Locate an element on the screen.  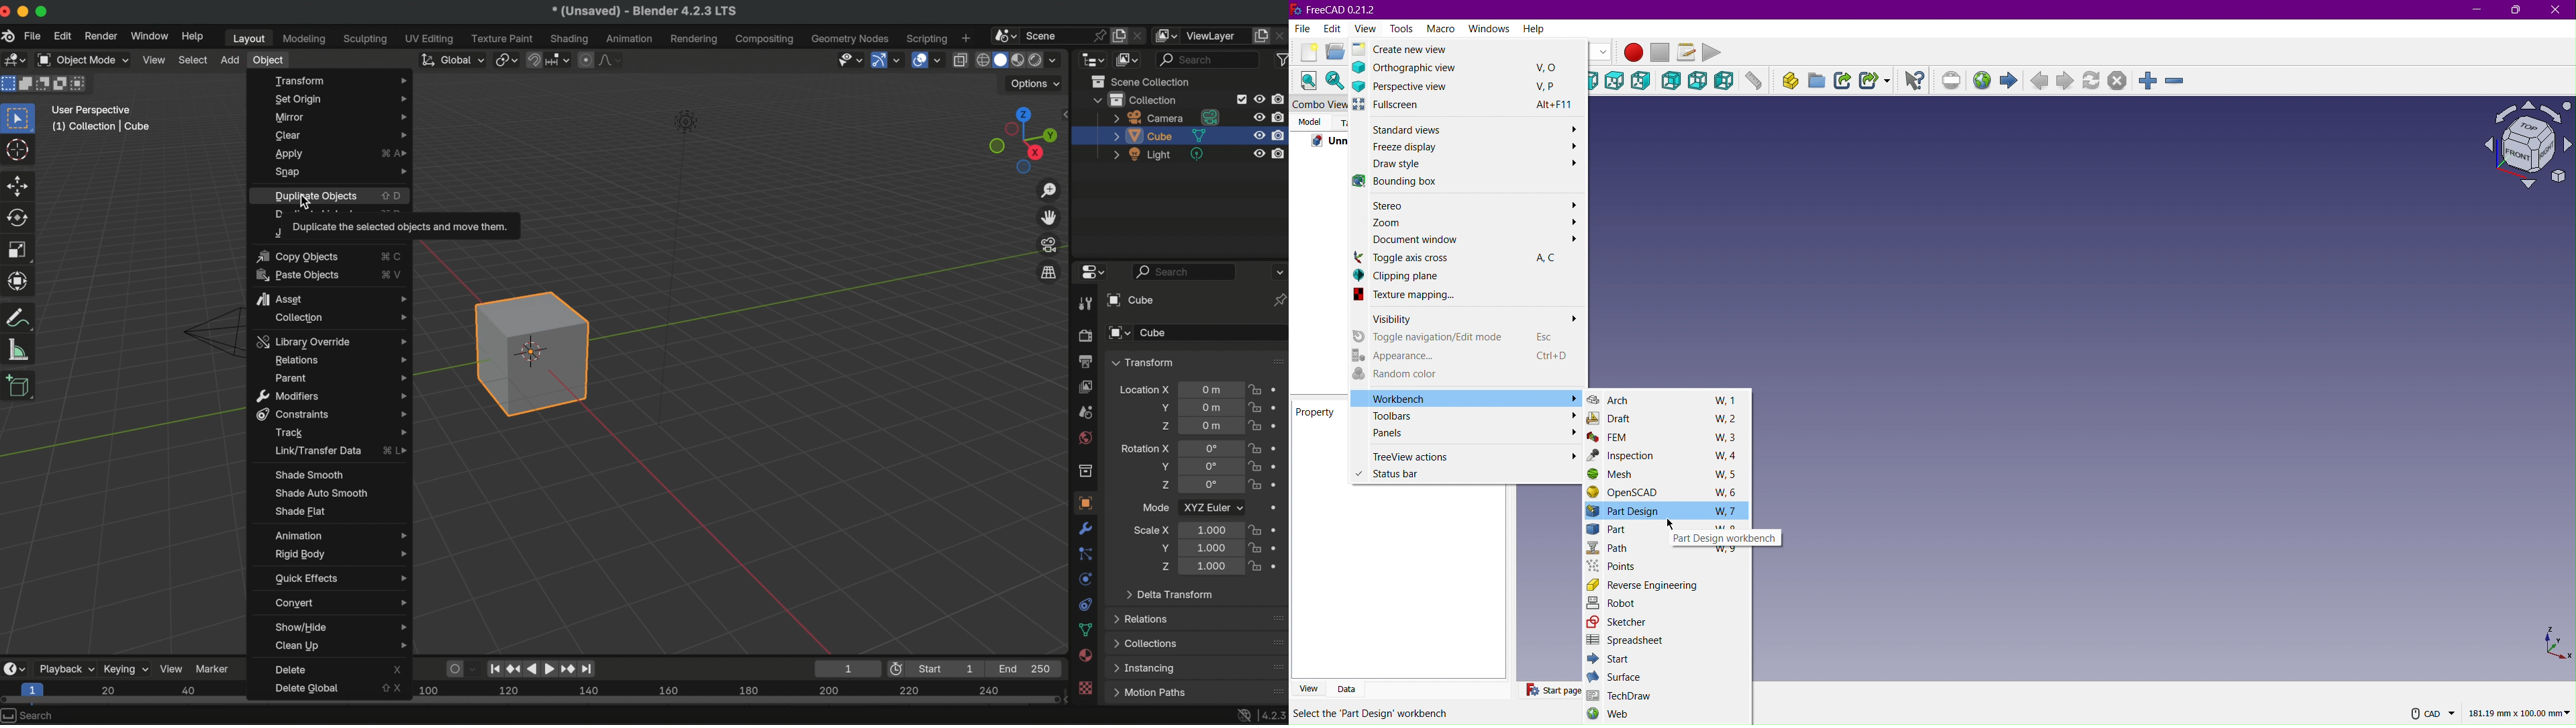
play animation is located at coordinates (540, 668).